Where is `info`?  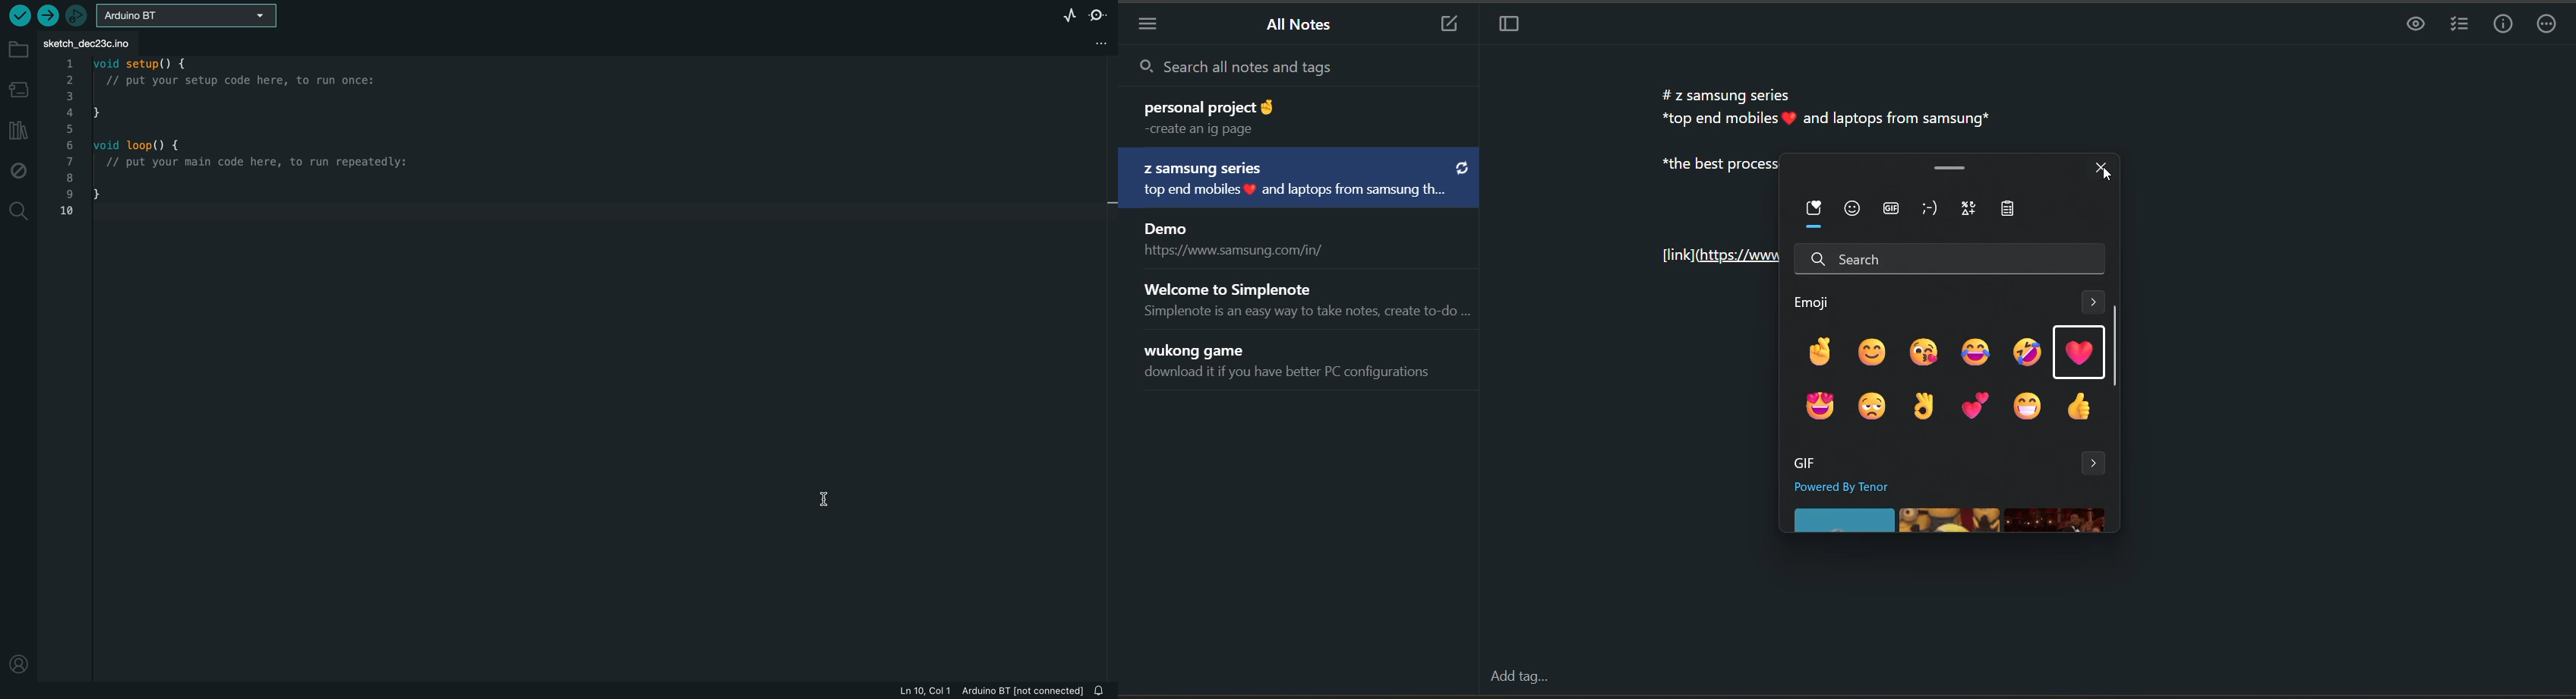
info is located at coordinates (2505, 26).